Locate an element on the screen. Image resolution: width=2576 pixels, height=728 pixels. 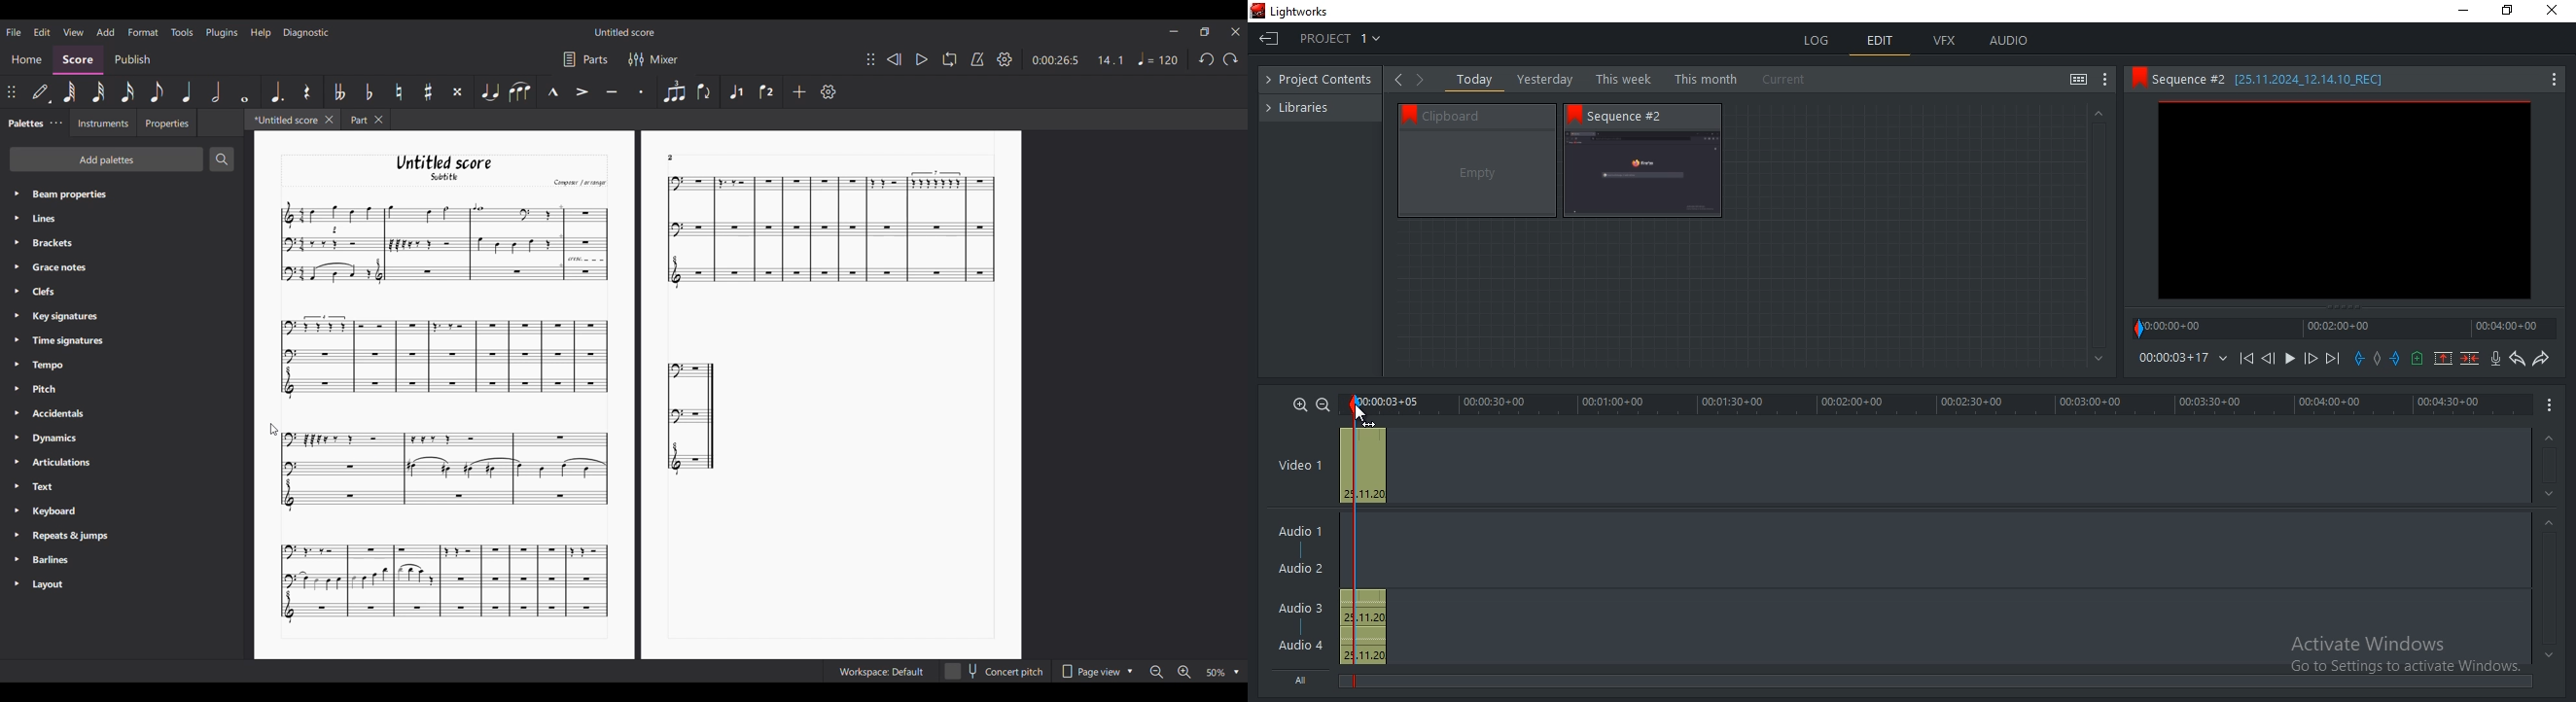
Graph is located at coordinates (439, 465).